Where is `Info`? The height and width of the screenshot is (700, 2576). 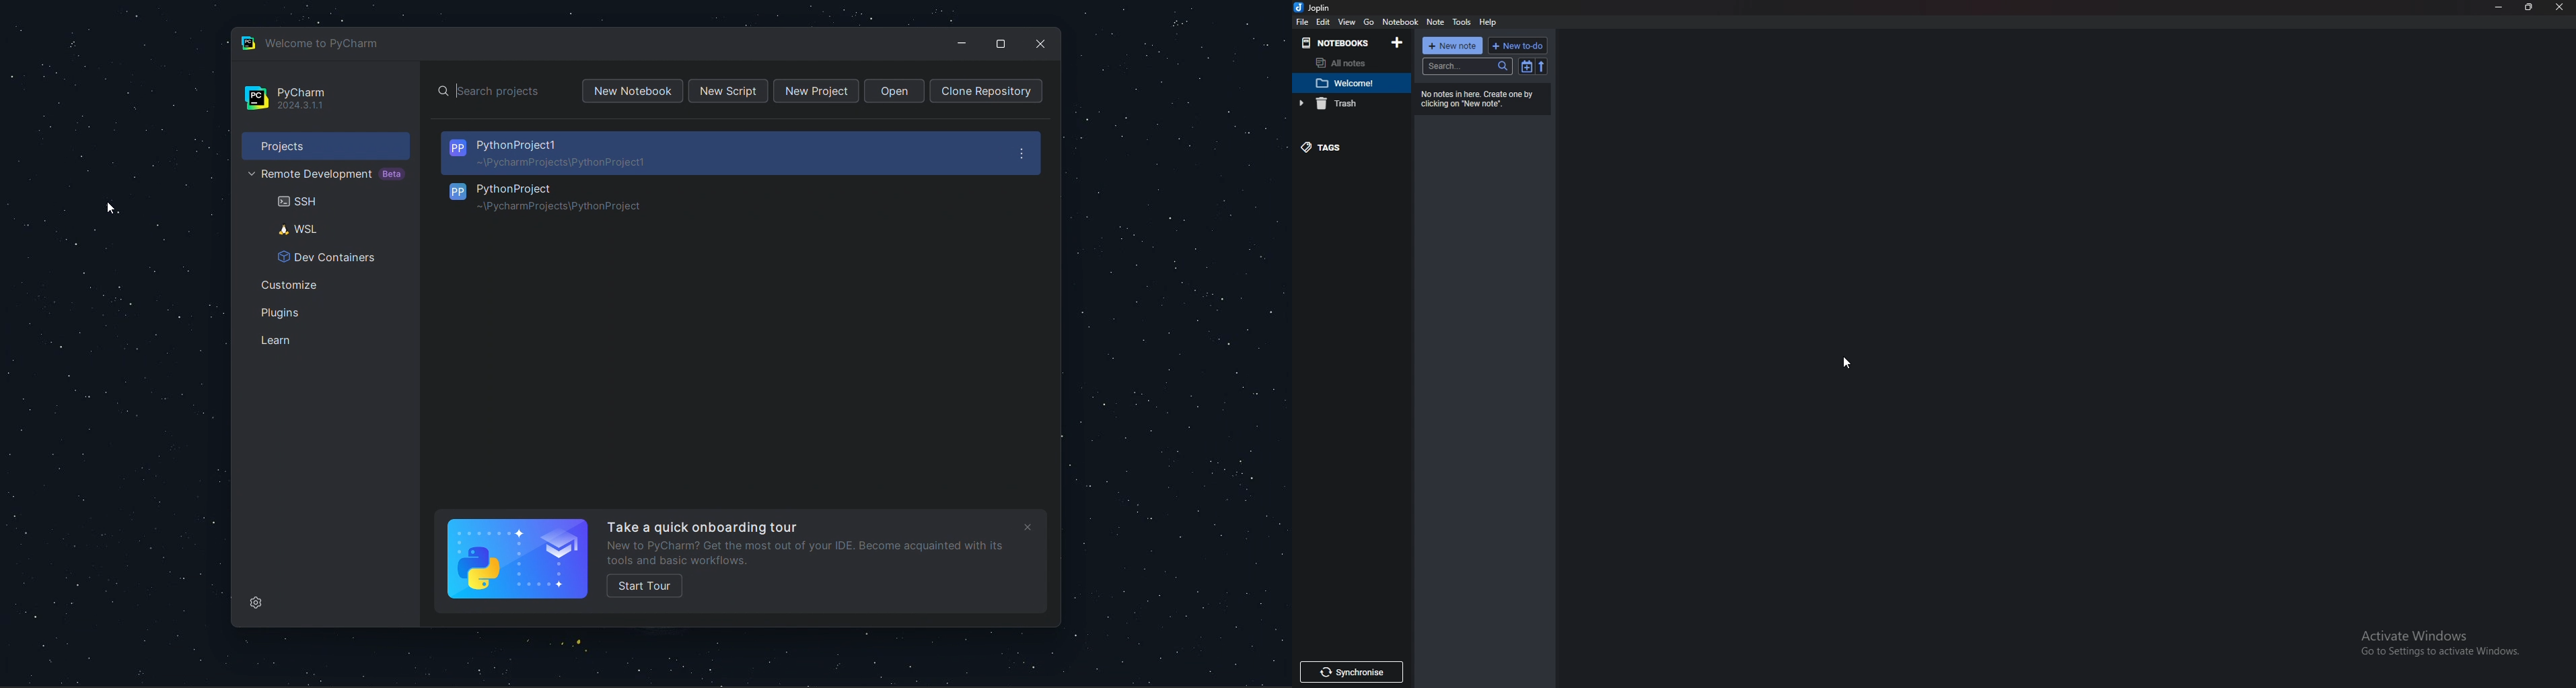
Info is located at coordinates (1481, 100).